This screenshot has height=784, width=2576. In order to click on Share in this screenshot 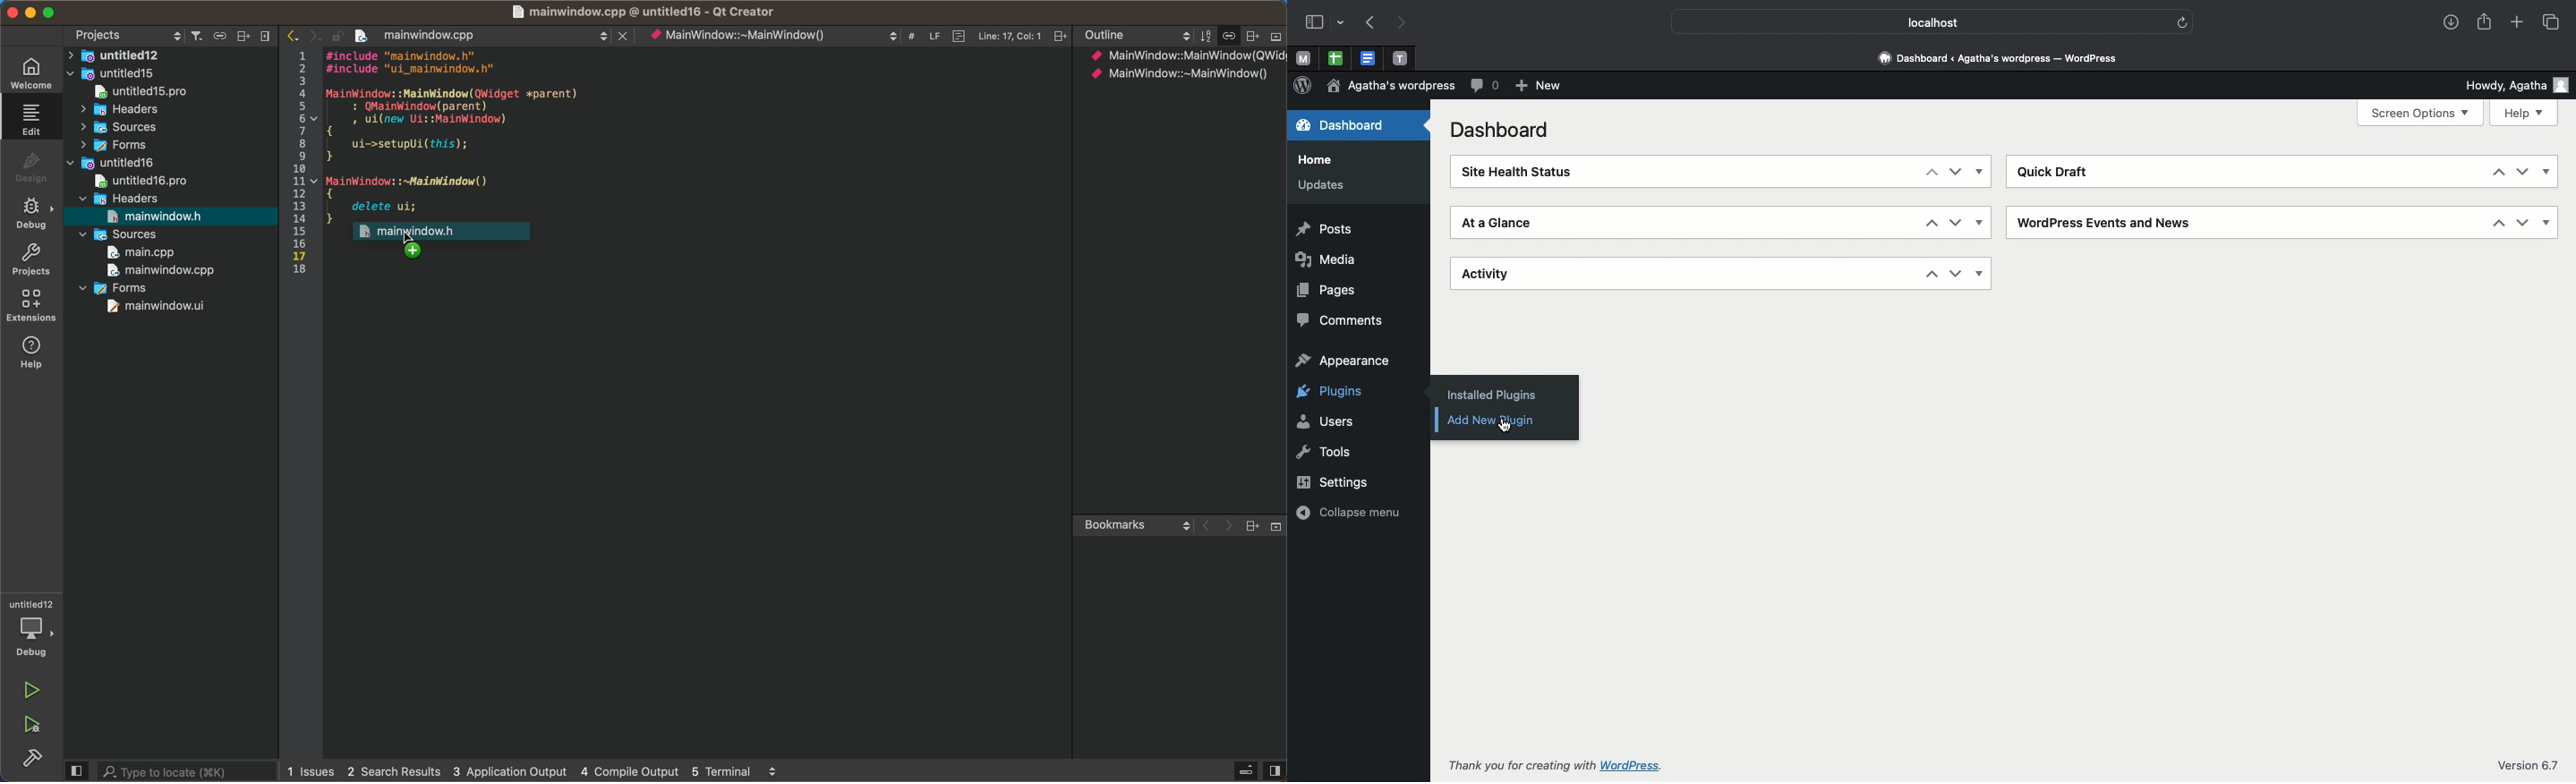, I will do `click(2486, 23)`.